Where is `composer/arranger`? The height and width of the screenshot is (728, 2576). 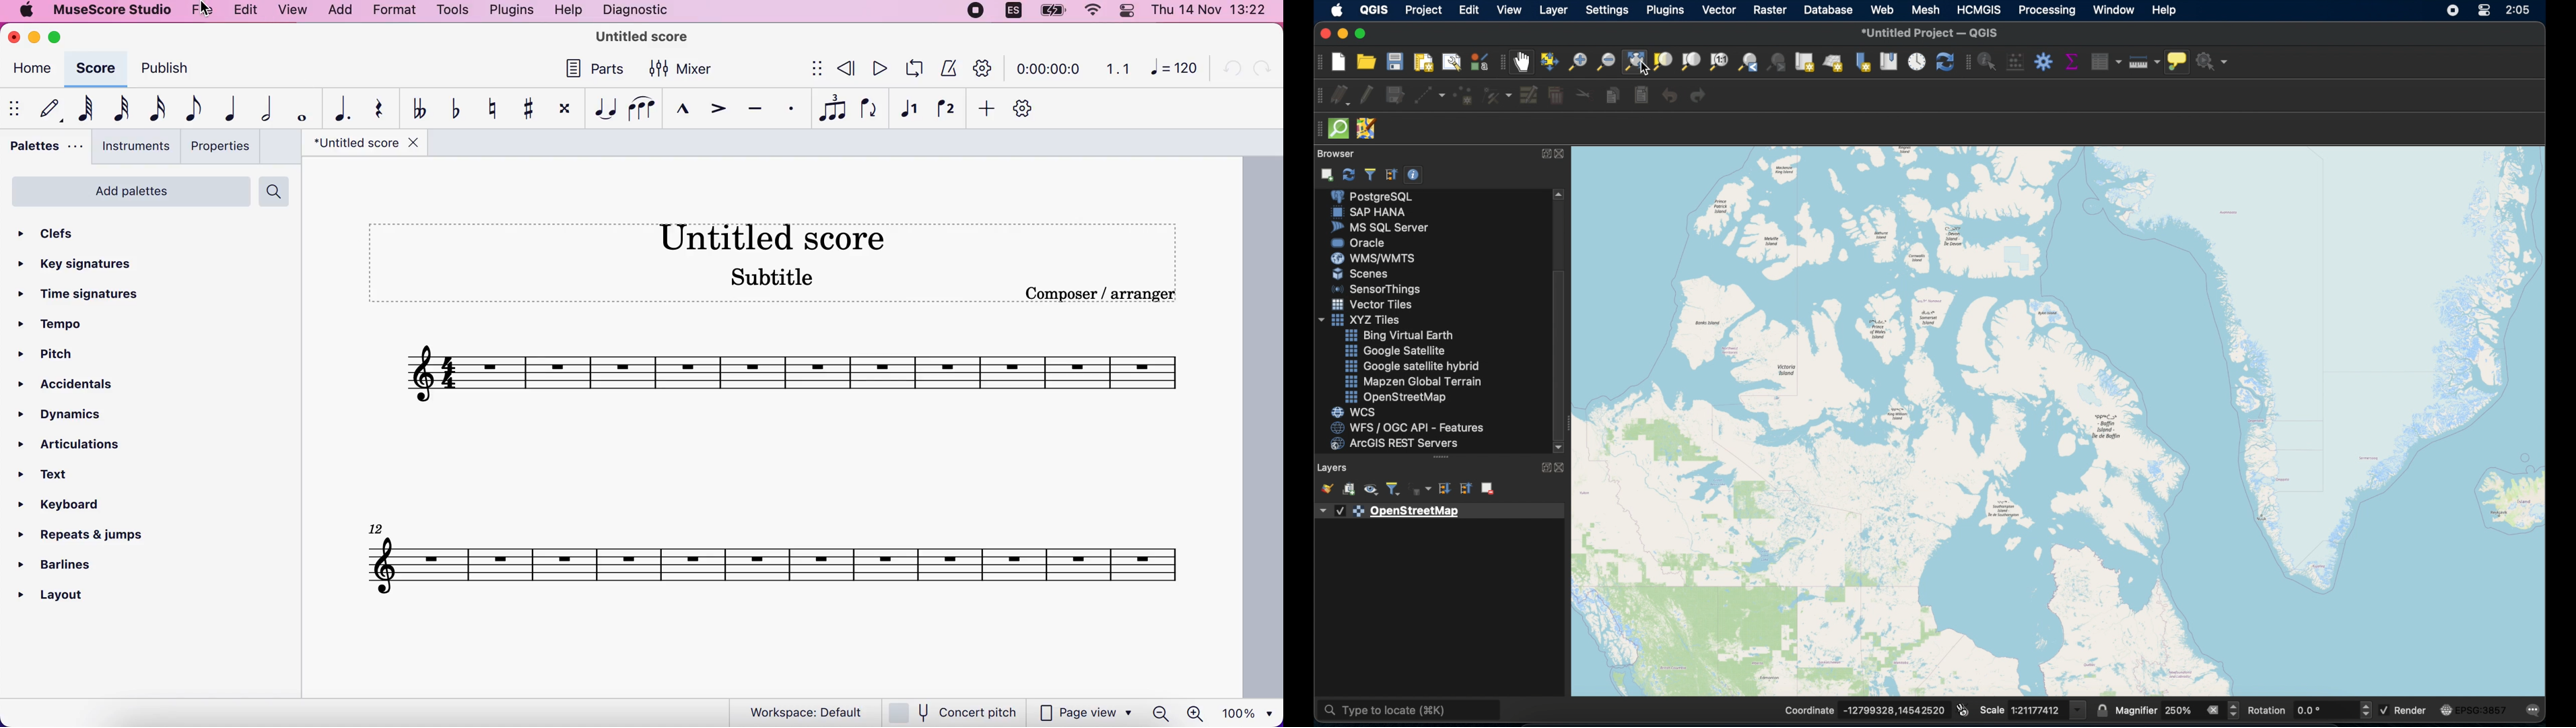
composer/arranger is located at coordinates (1102, 295).